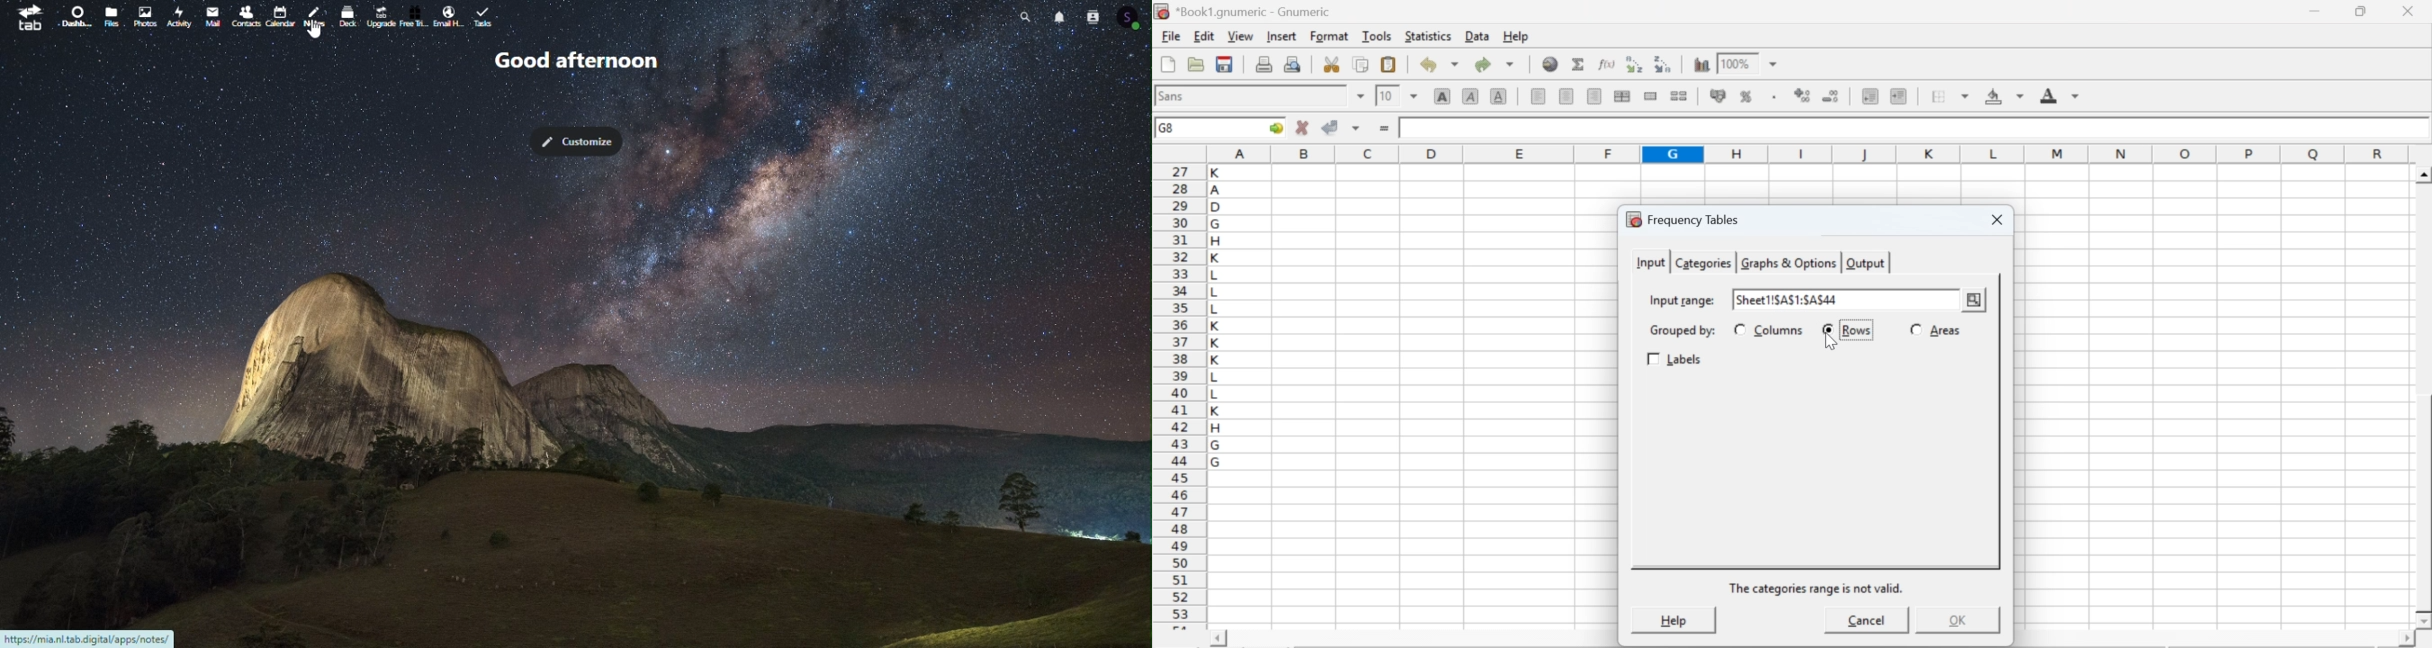 Image resolution: width=2436 pixels, height=672 pixels. I want to click on Rows, so click(1857, 331).